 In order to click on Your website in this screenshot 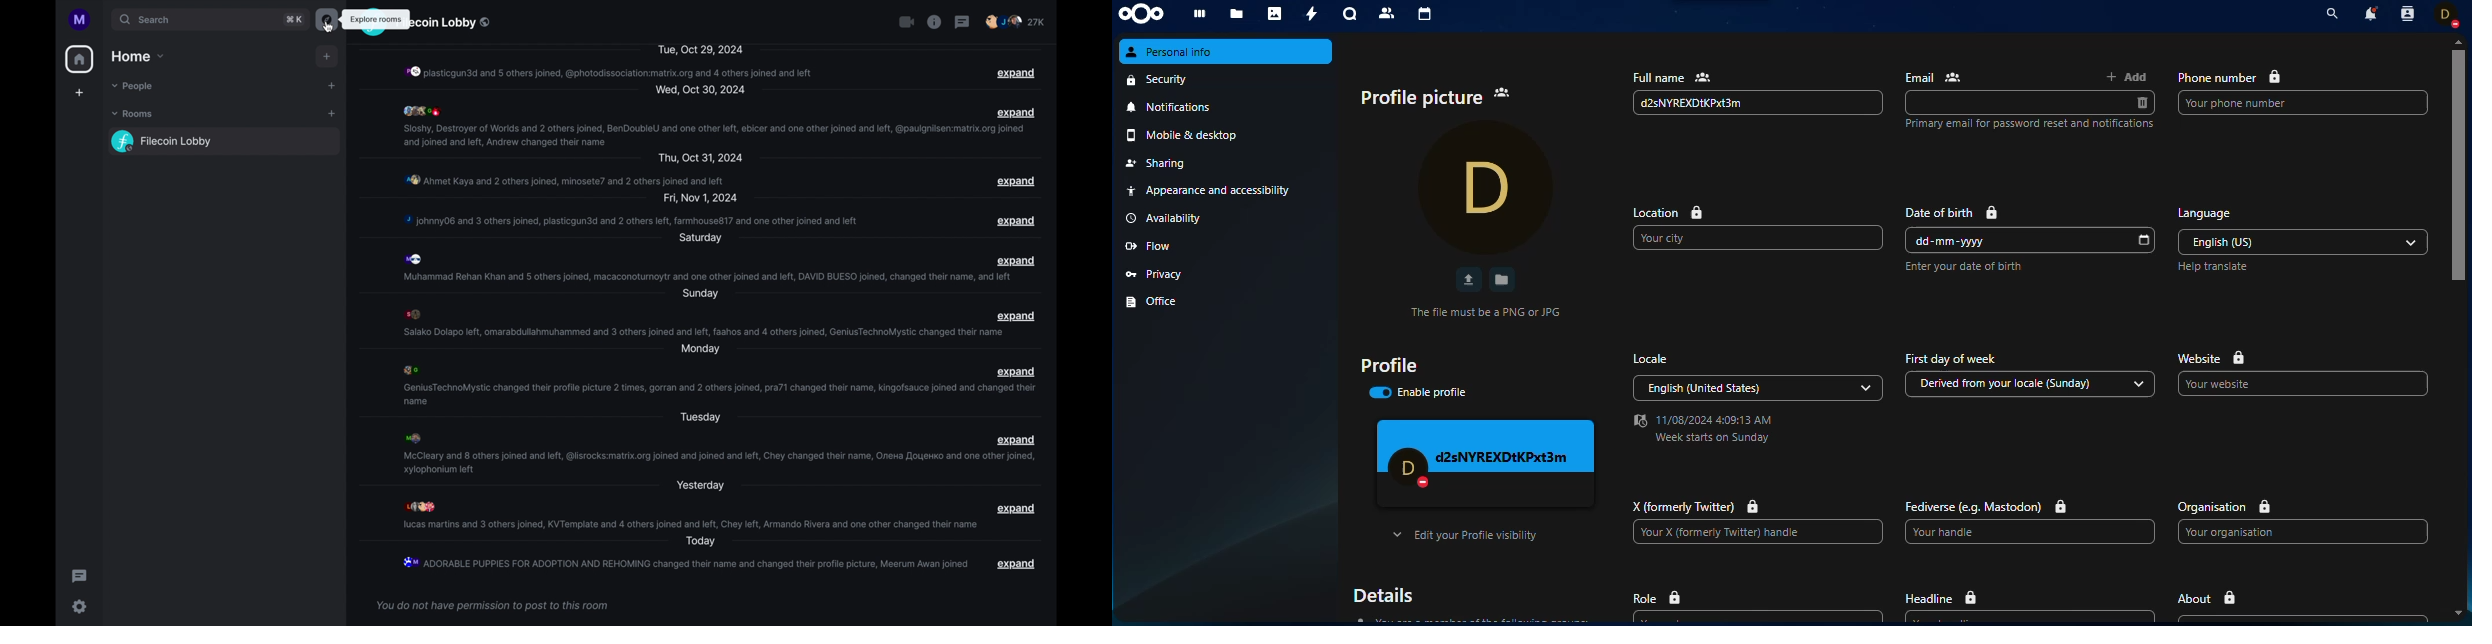, I will do `click(2302, 383)`.